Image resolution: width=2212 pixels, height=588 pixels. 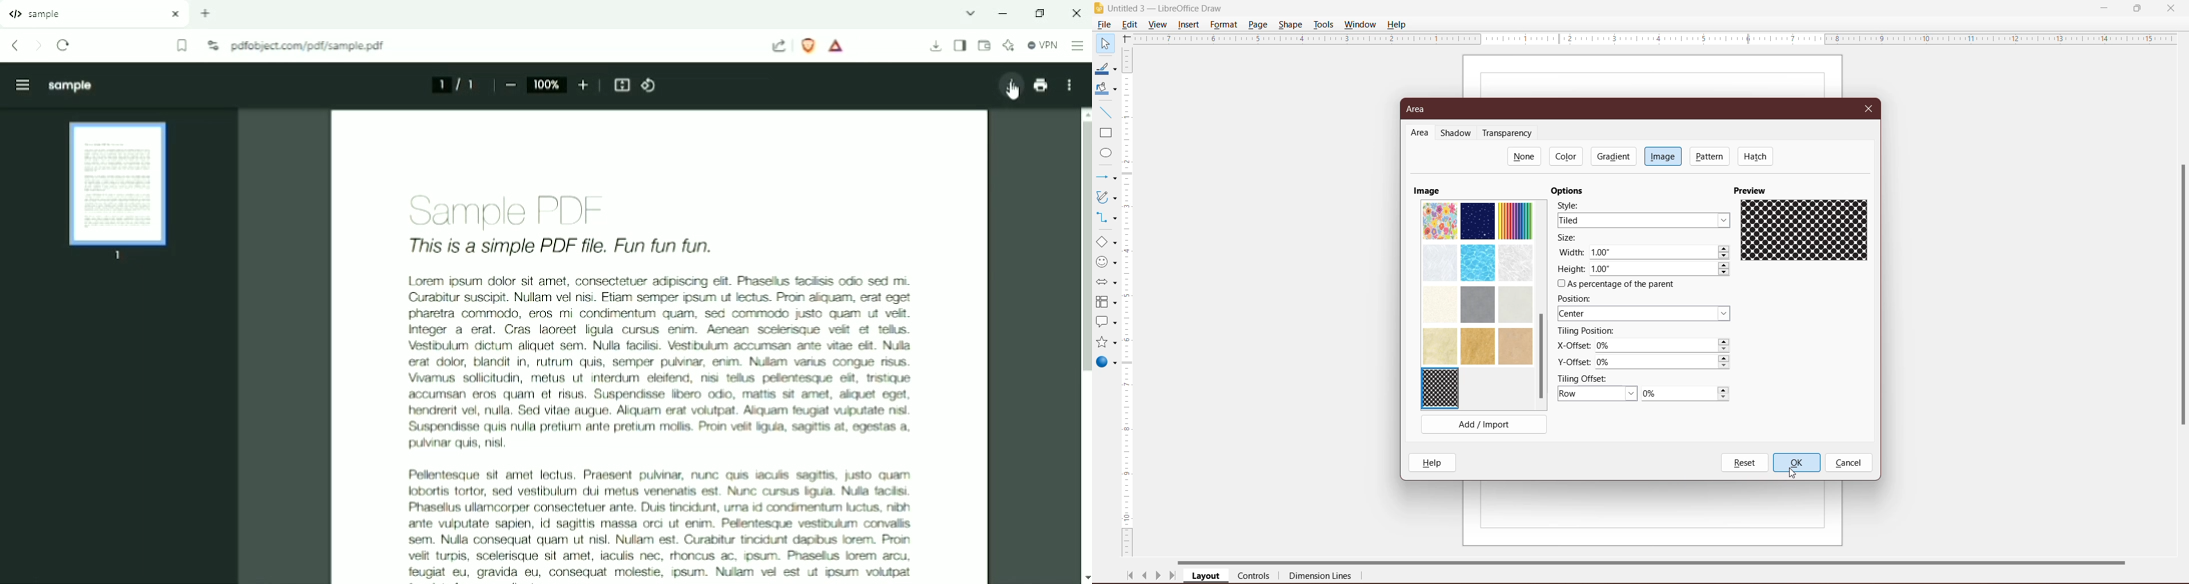 I want to click on Close, so click(x=2171, y=7).